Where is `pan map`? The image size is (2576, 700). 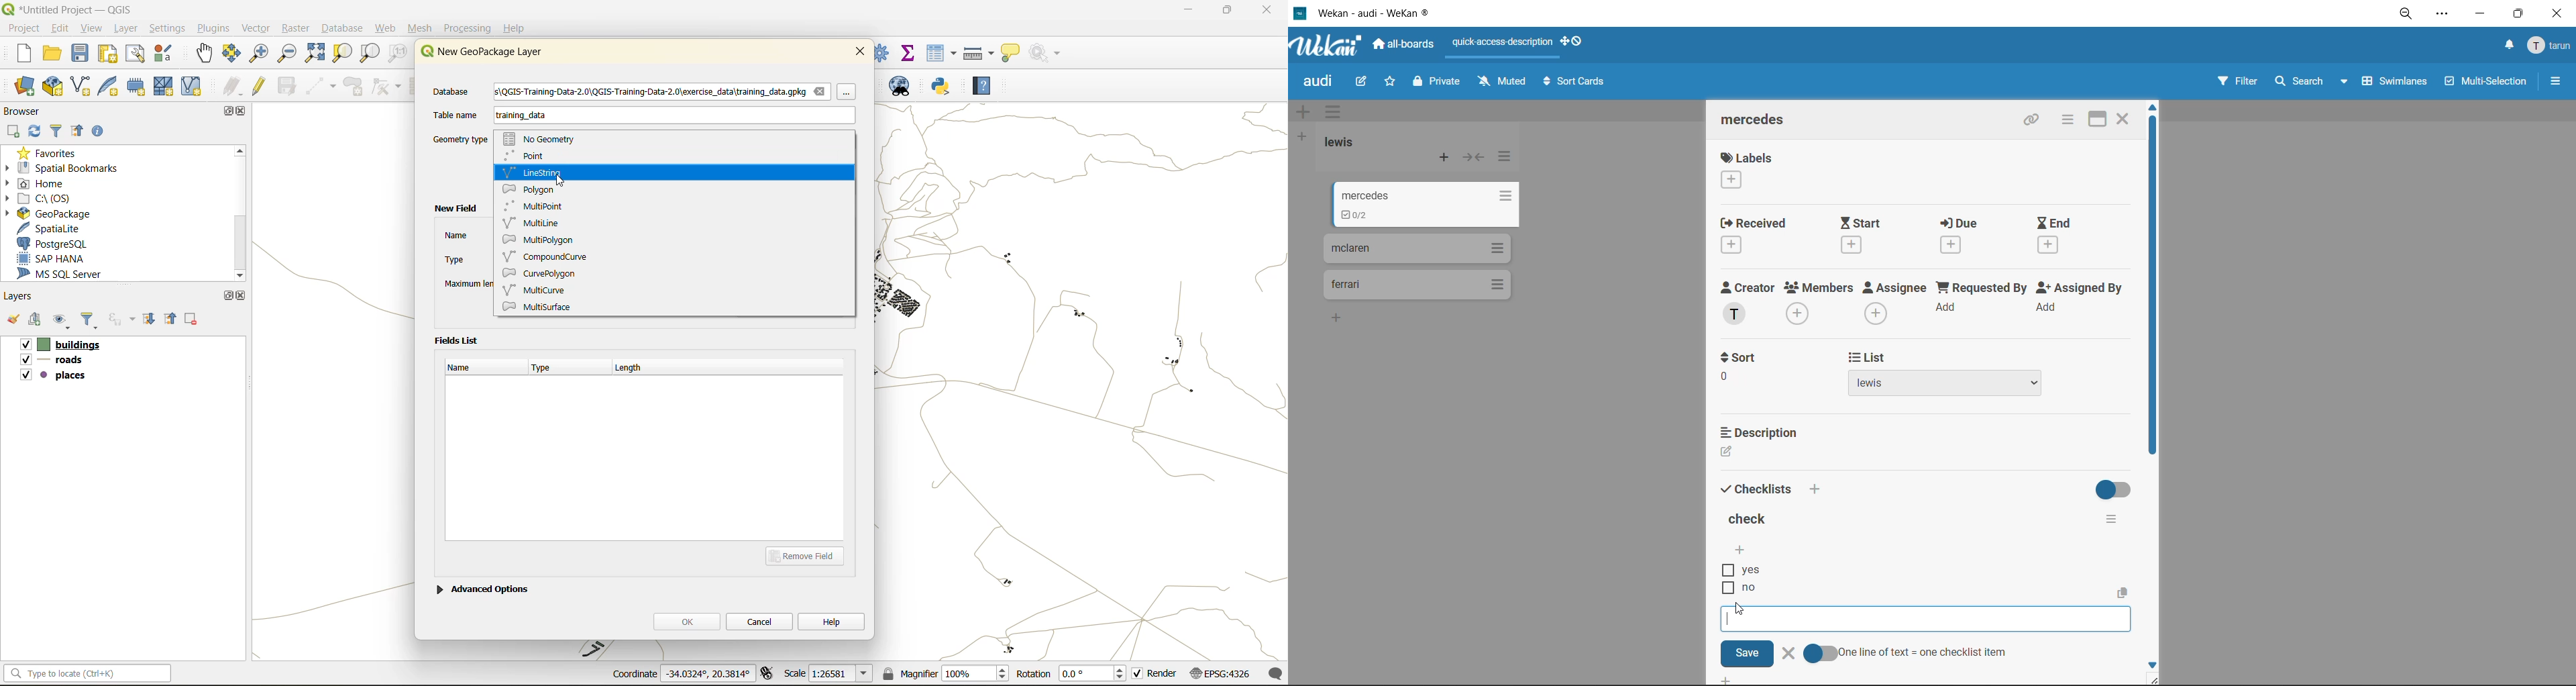
pan map is located at coordinates (205, 56).